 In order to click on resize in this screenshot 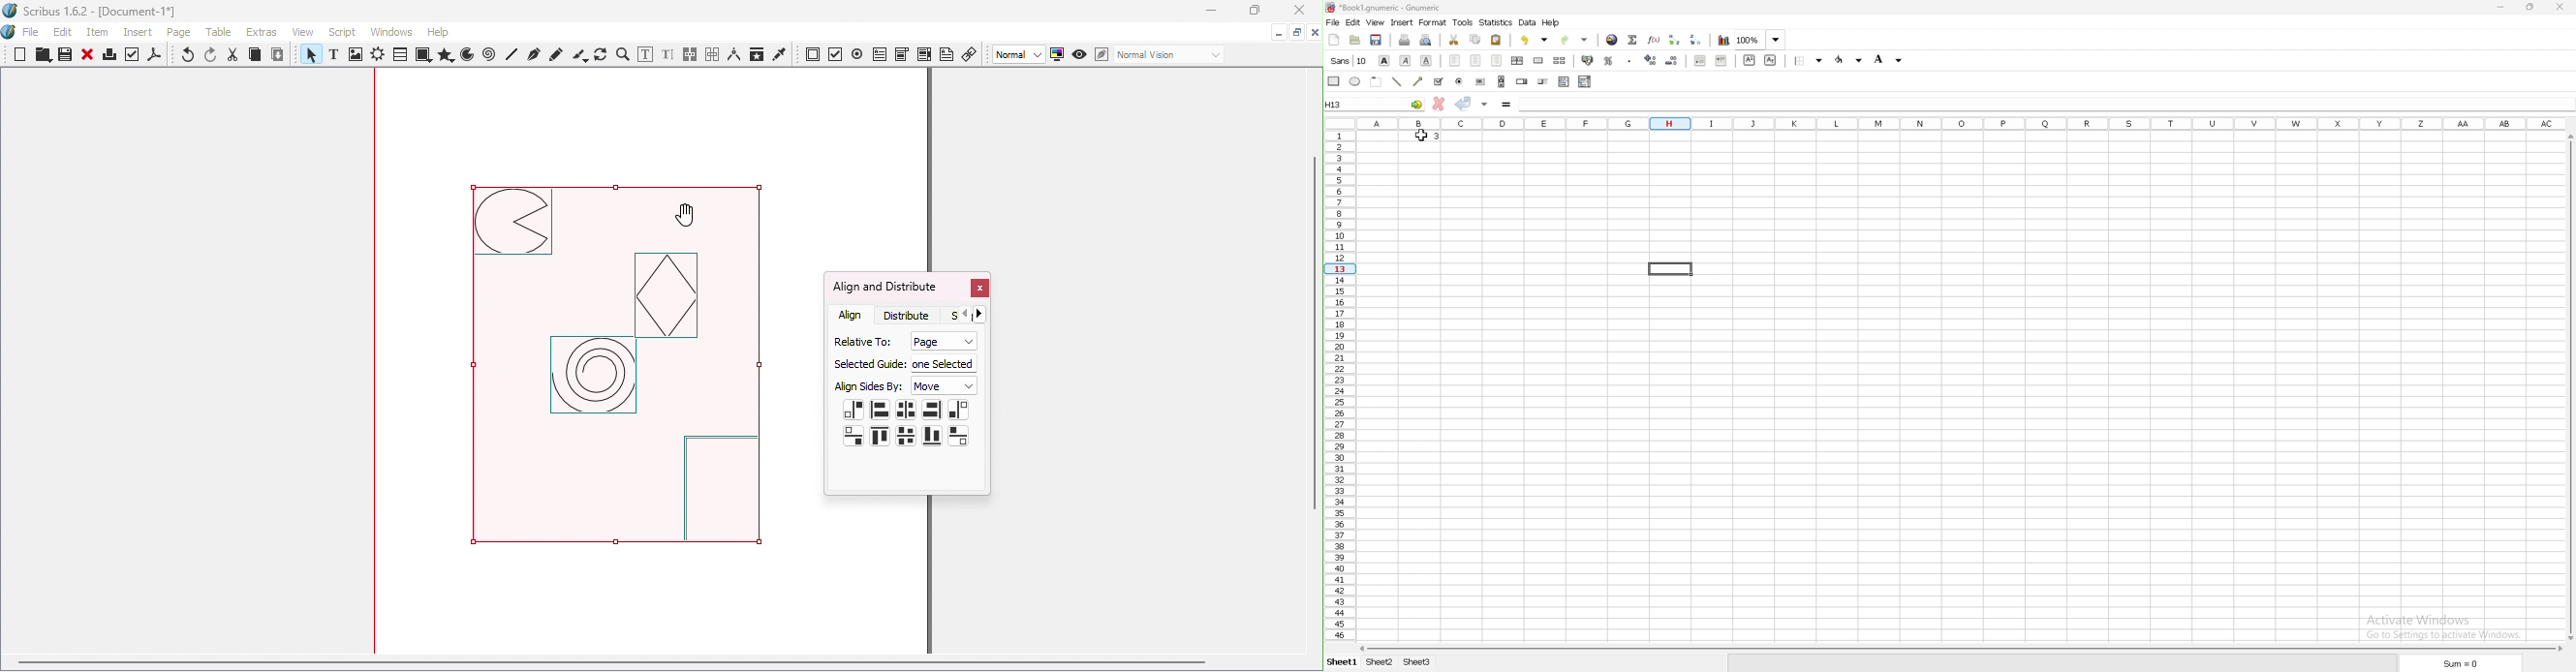, I will do `click(2532, 7)`.